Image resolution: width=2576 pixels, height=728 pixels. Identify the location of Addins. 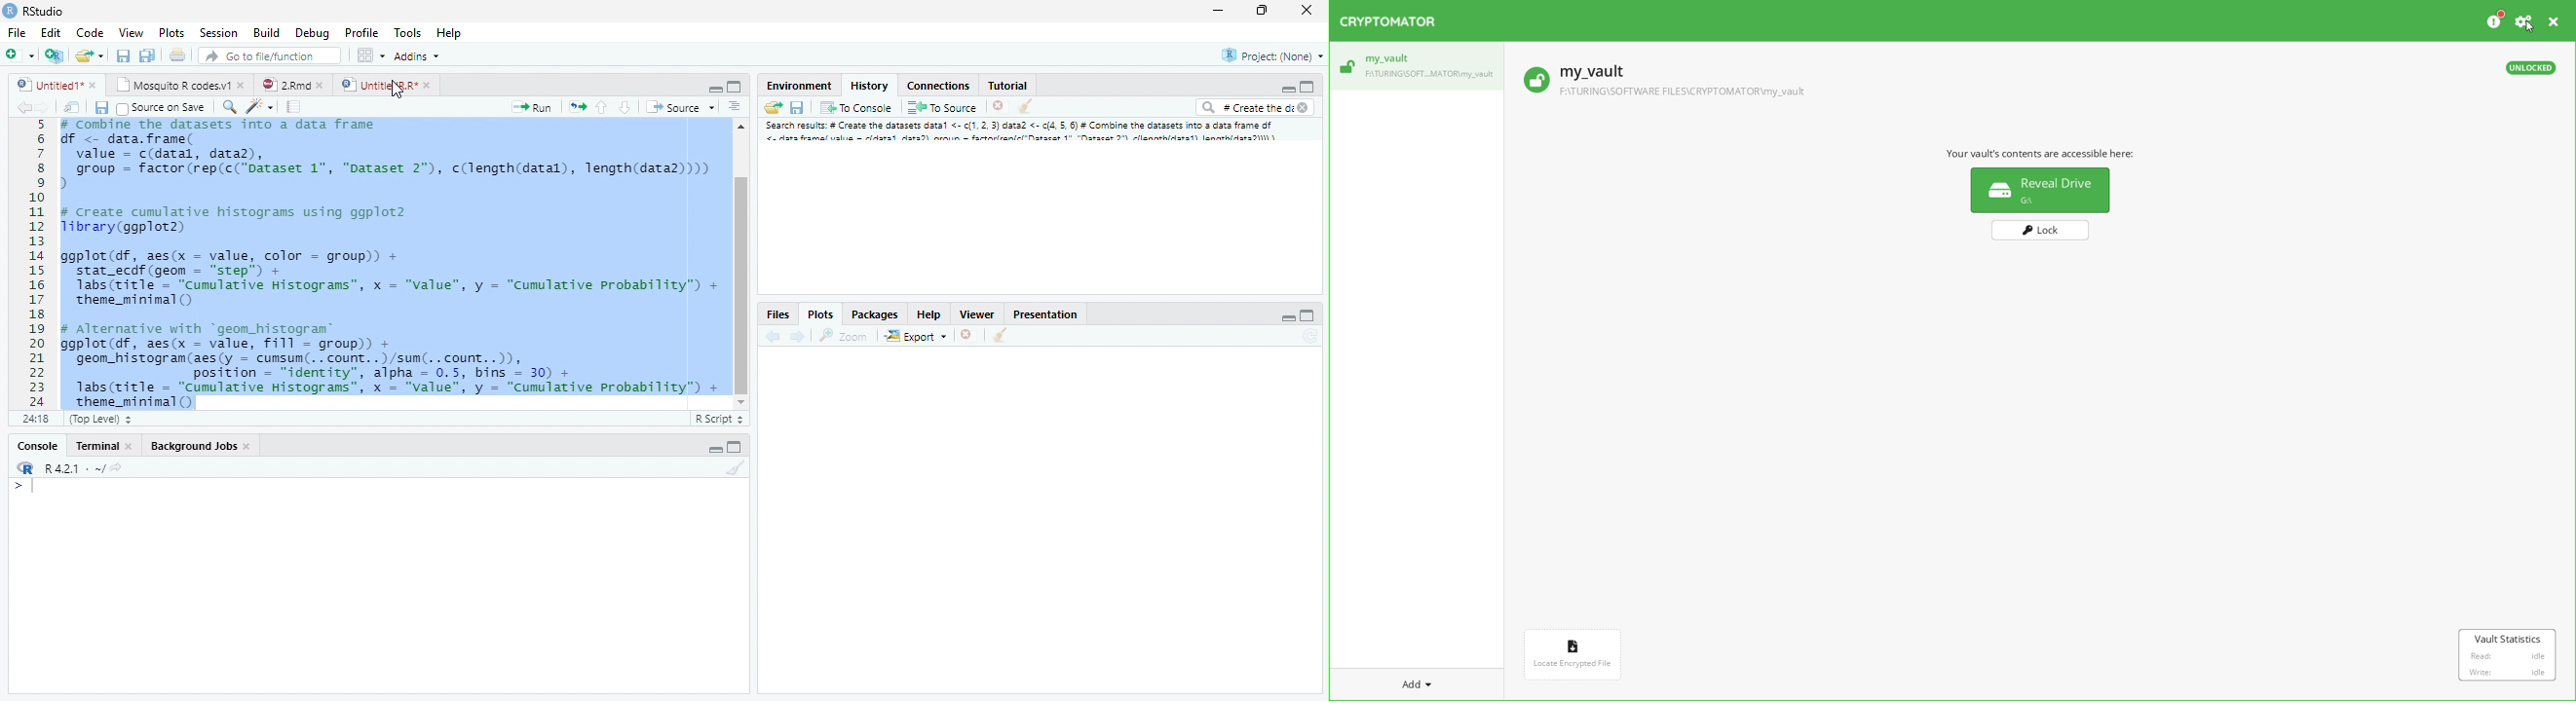
(418, 57).